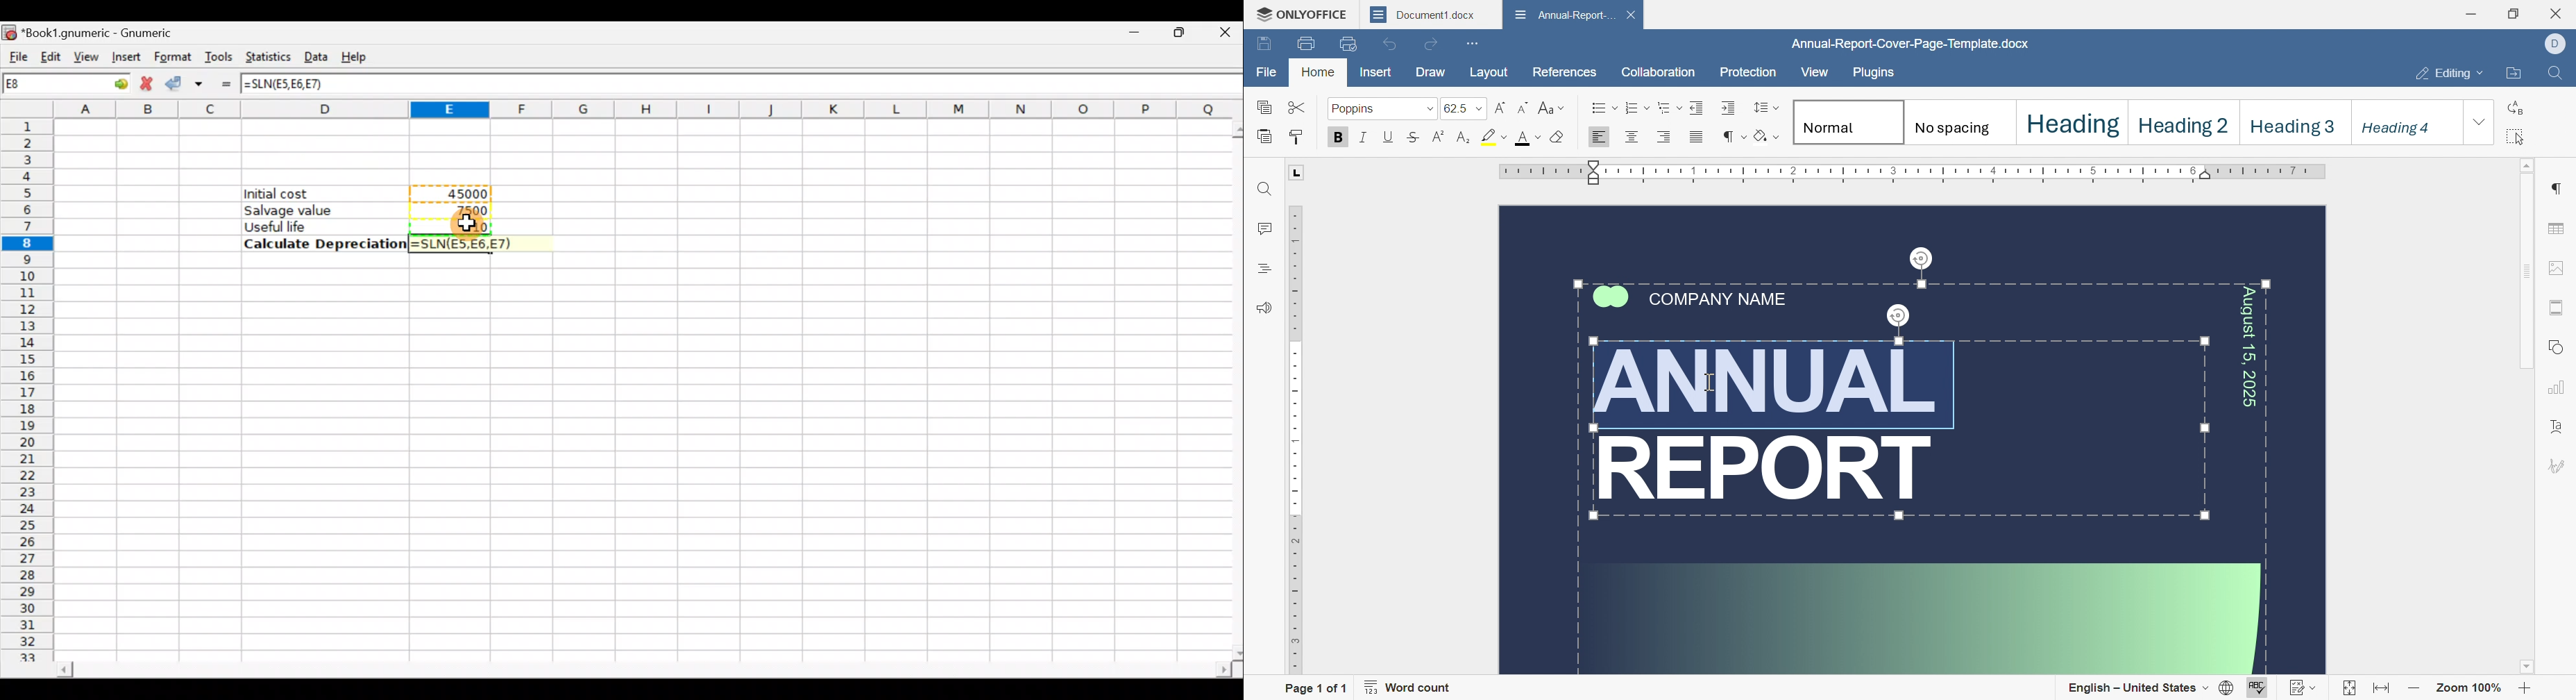 The width and height of the screenshot is (2576, 700). Describe the element at coordinates (2450, 76) in the screenshot. I see `editing` at that location.